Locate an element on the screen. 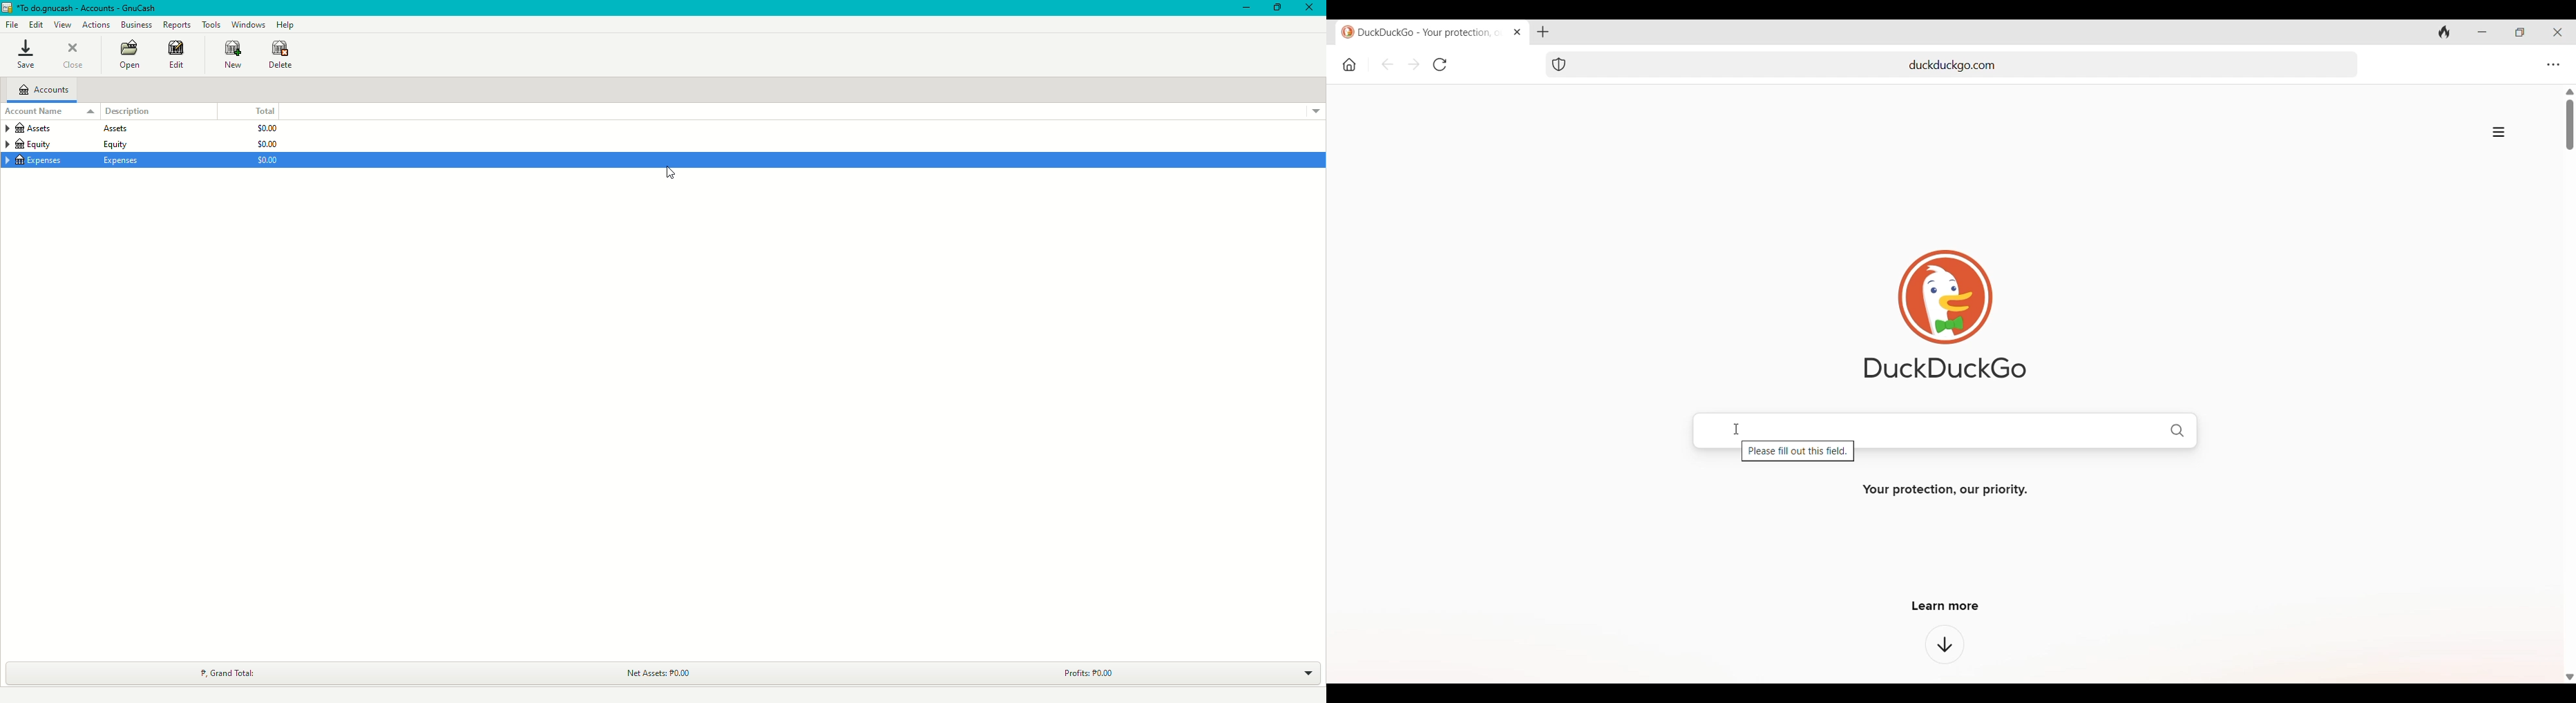 The height and width of the screenshot is (728, 2576). GnuCash is located at coordinates (82, 8).